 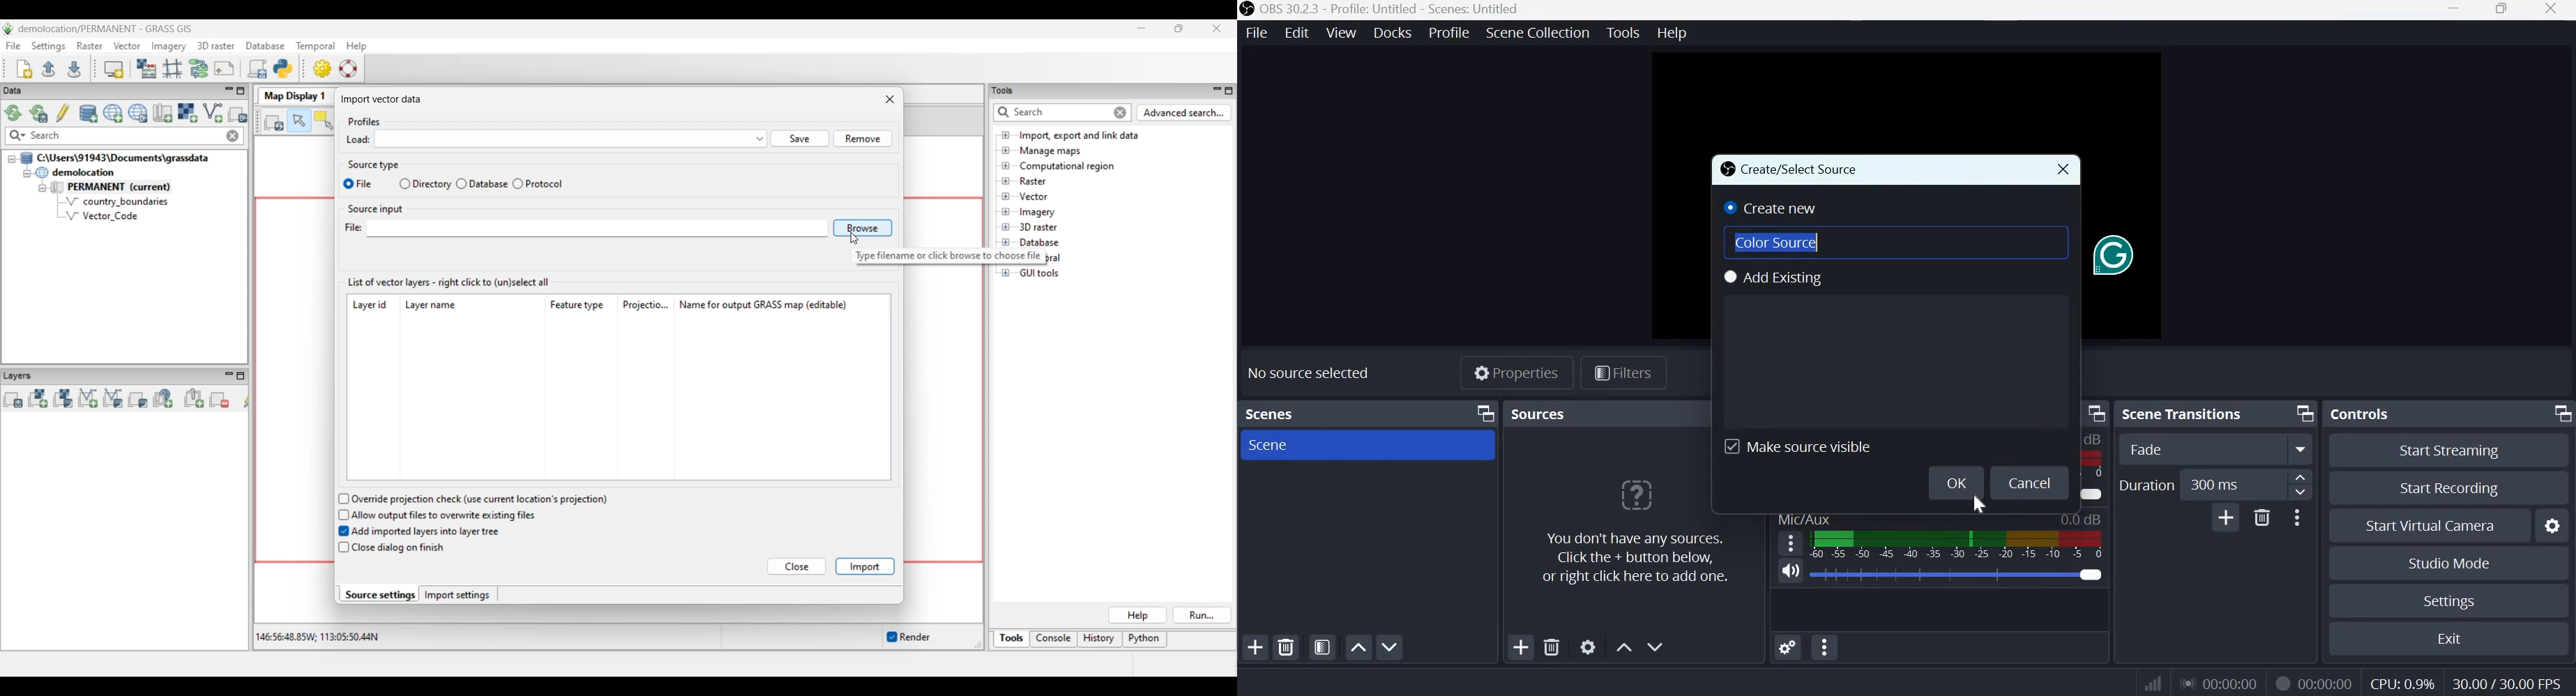 What do you see at coordinates (1448, 32) in the screenshot?
I see `Profile` at bounding box center [1448, 32].